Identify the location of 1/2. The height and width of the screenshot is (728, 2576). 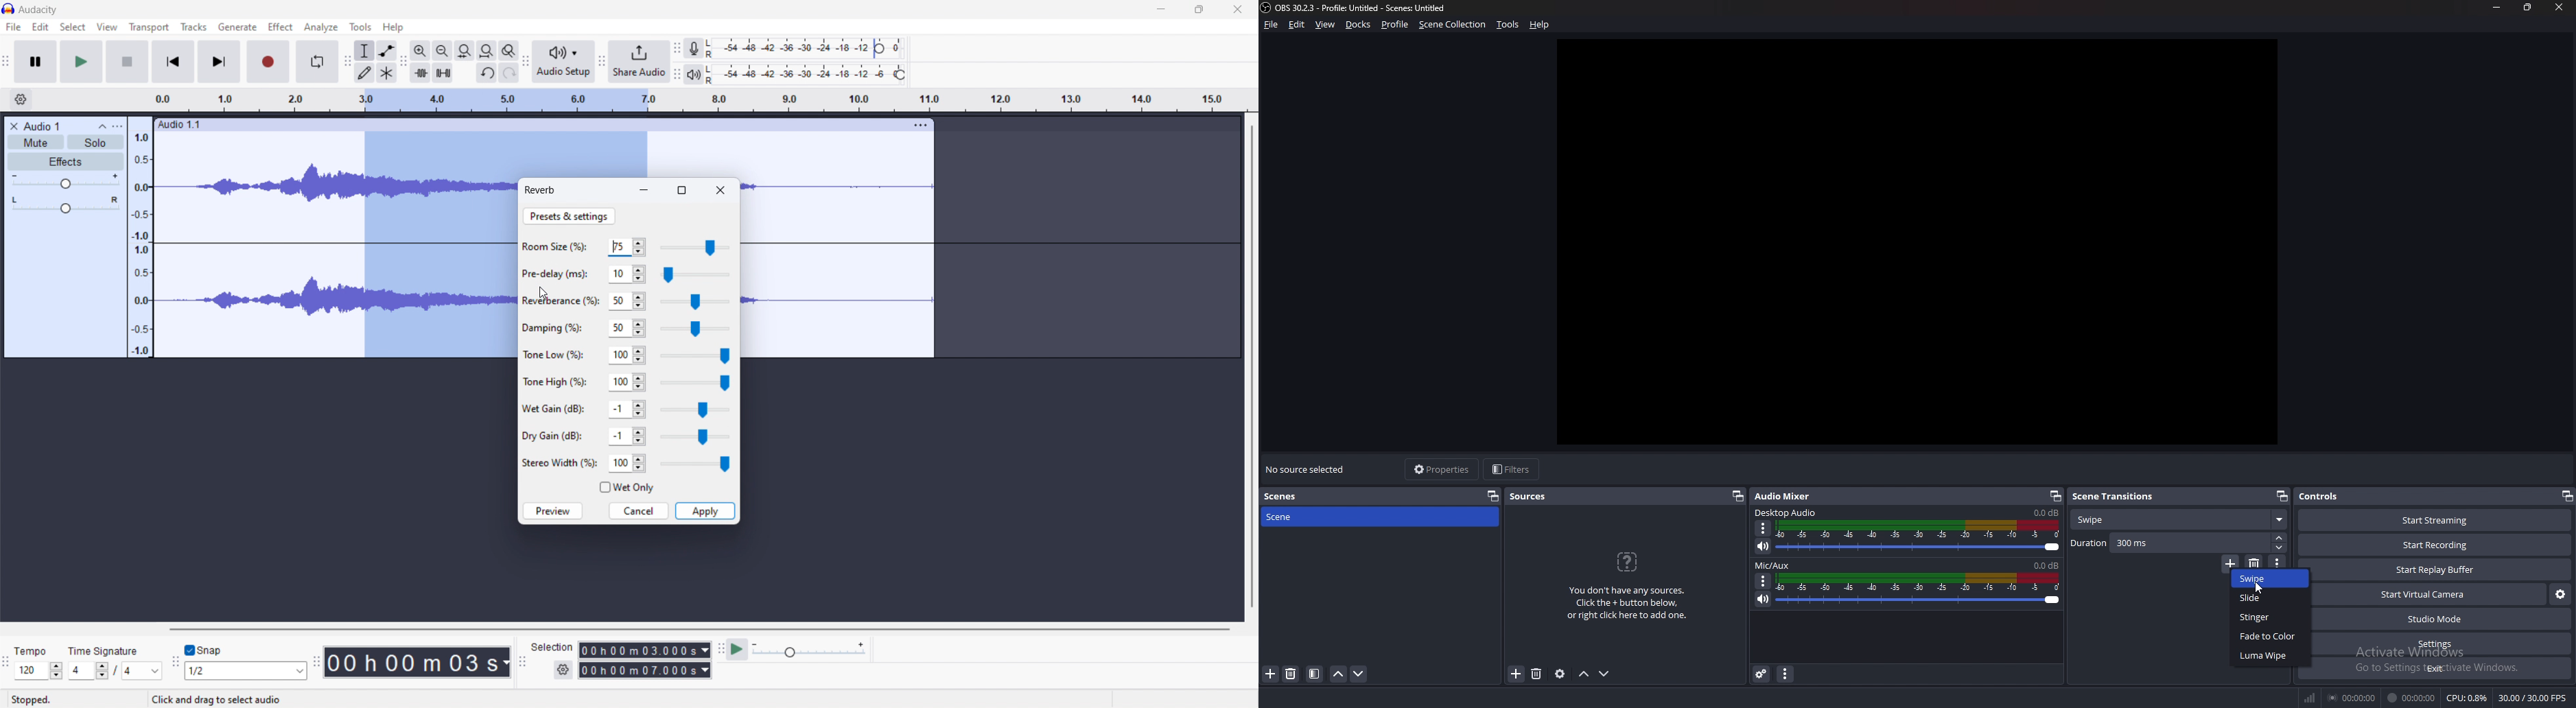
(247, 671).